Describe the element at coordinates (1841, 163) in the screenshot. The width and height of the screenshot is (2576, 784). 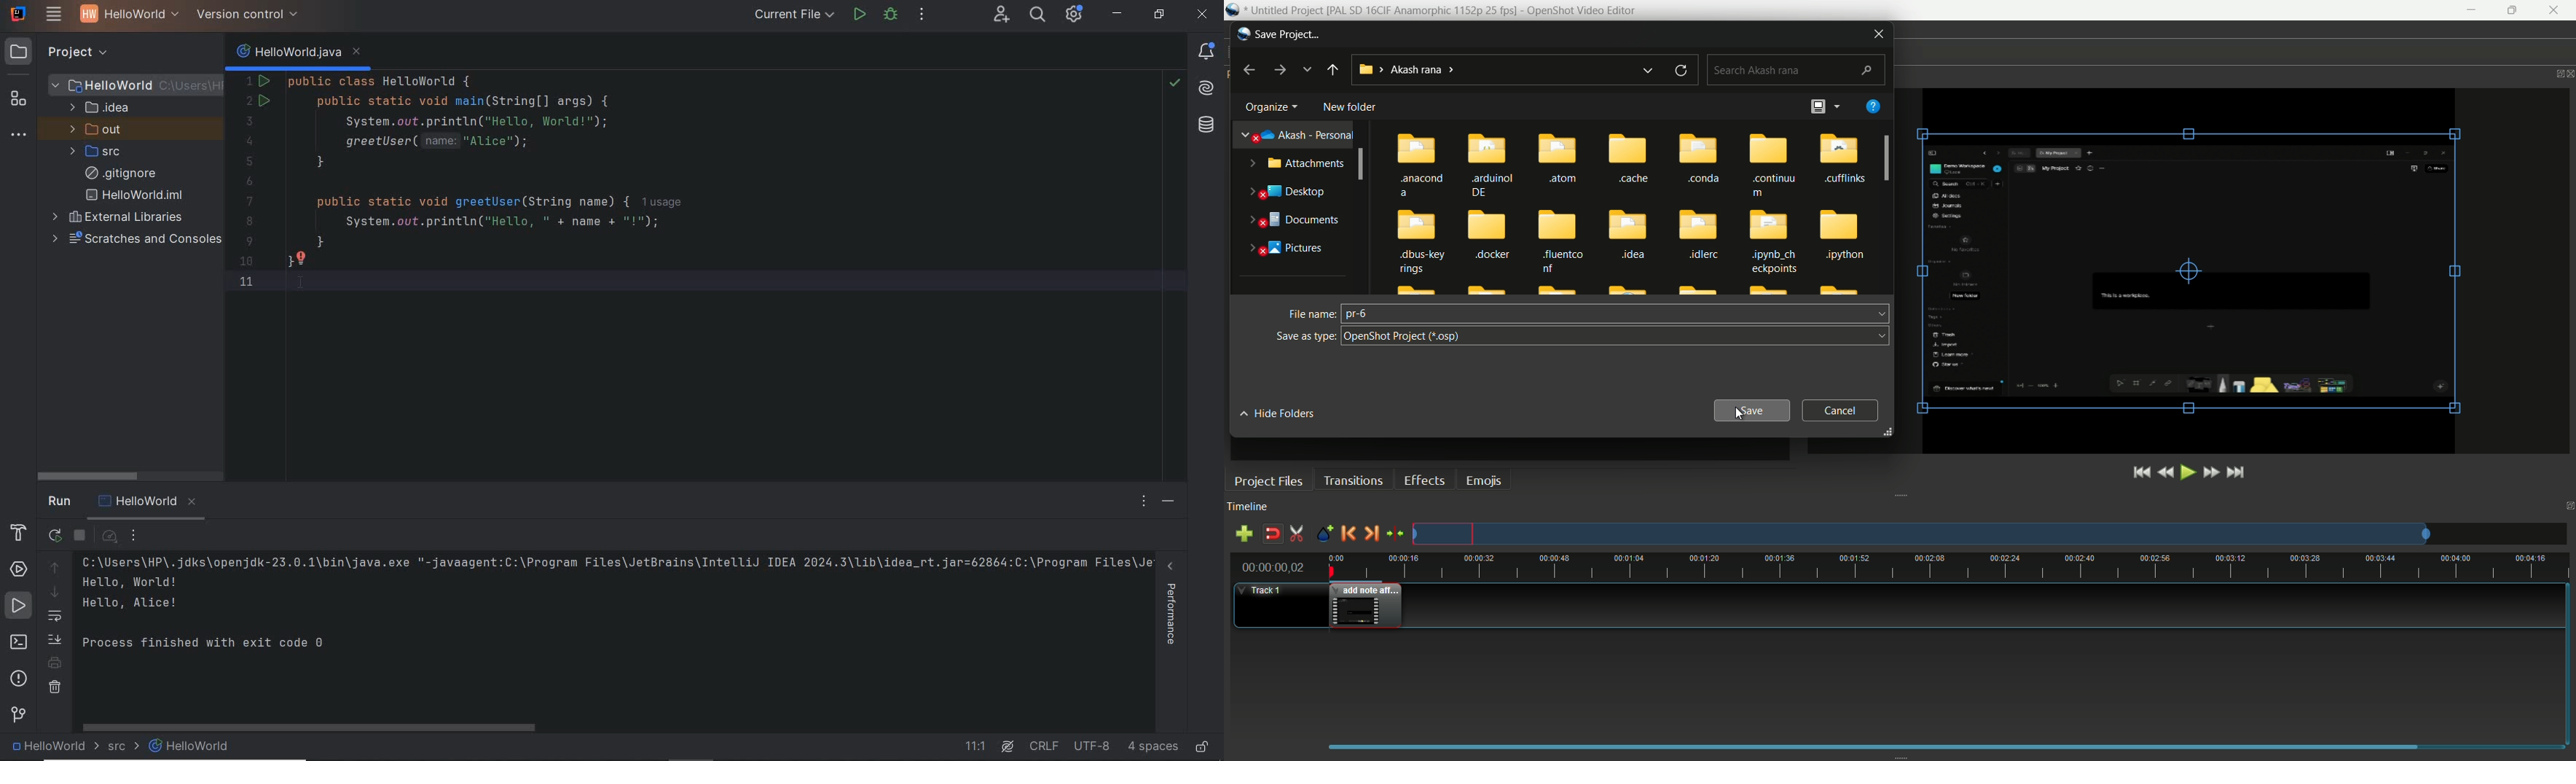
I see `cufflinks` at that location.